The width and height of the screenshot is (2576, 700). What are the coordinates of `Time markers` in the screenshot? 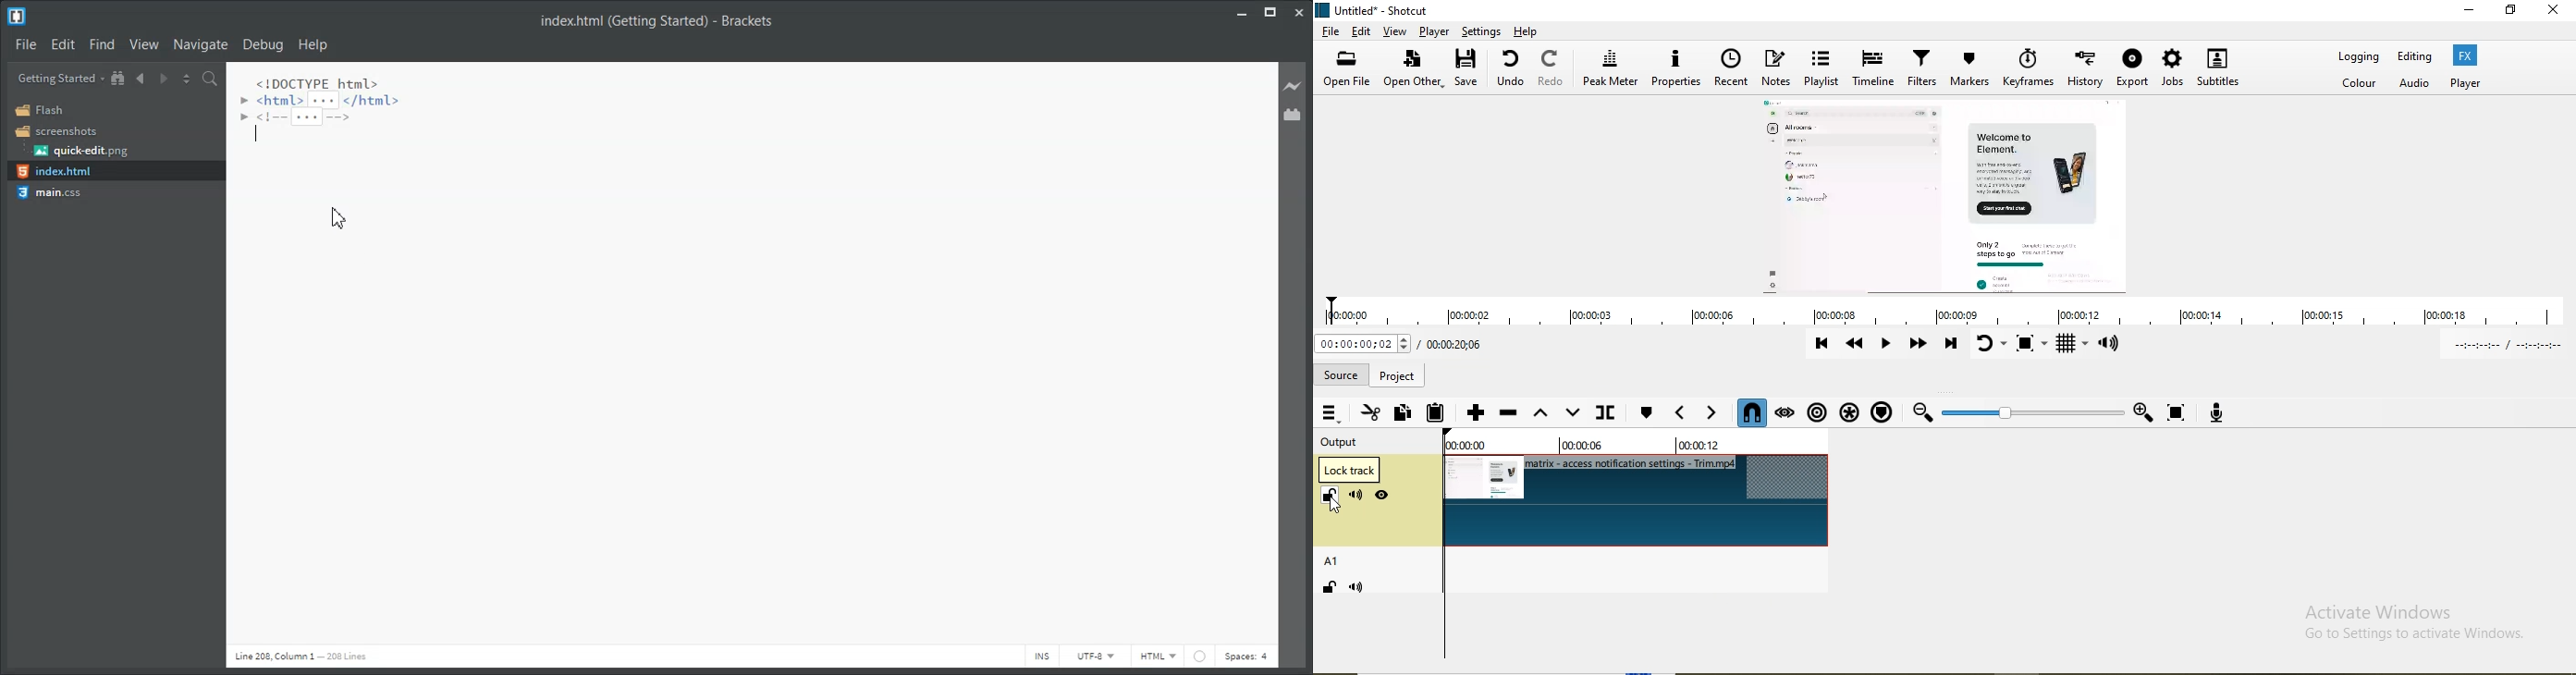 It's located at (1631, 446).